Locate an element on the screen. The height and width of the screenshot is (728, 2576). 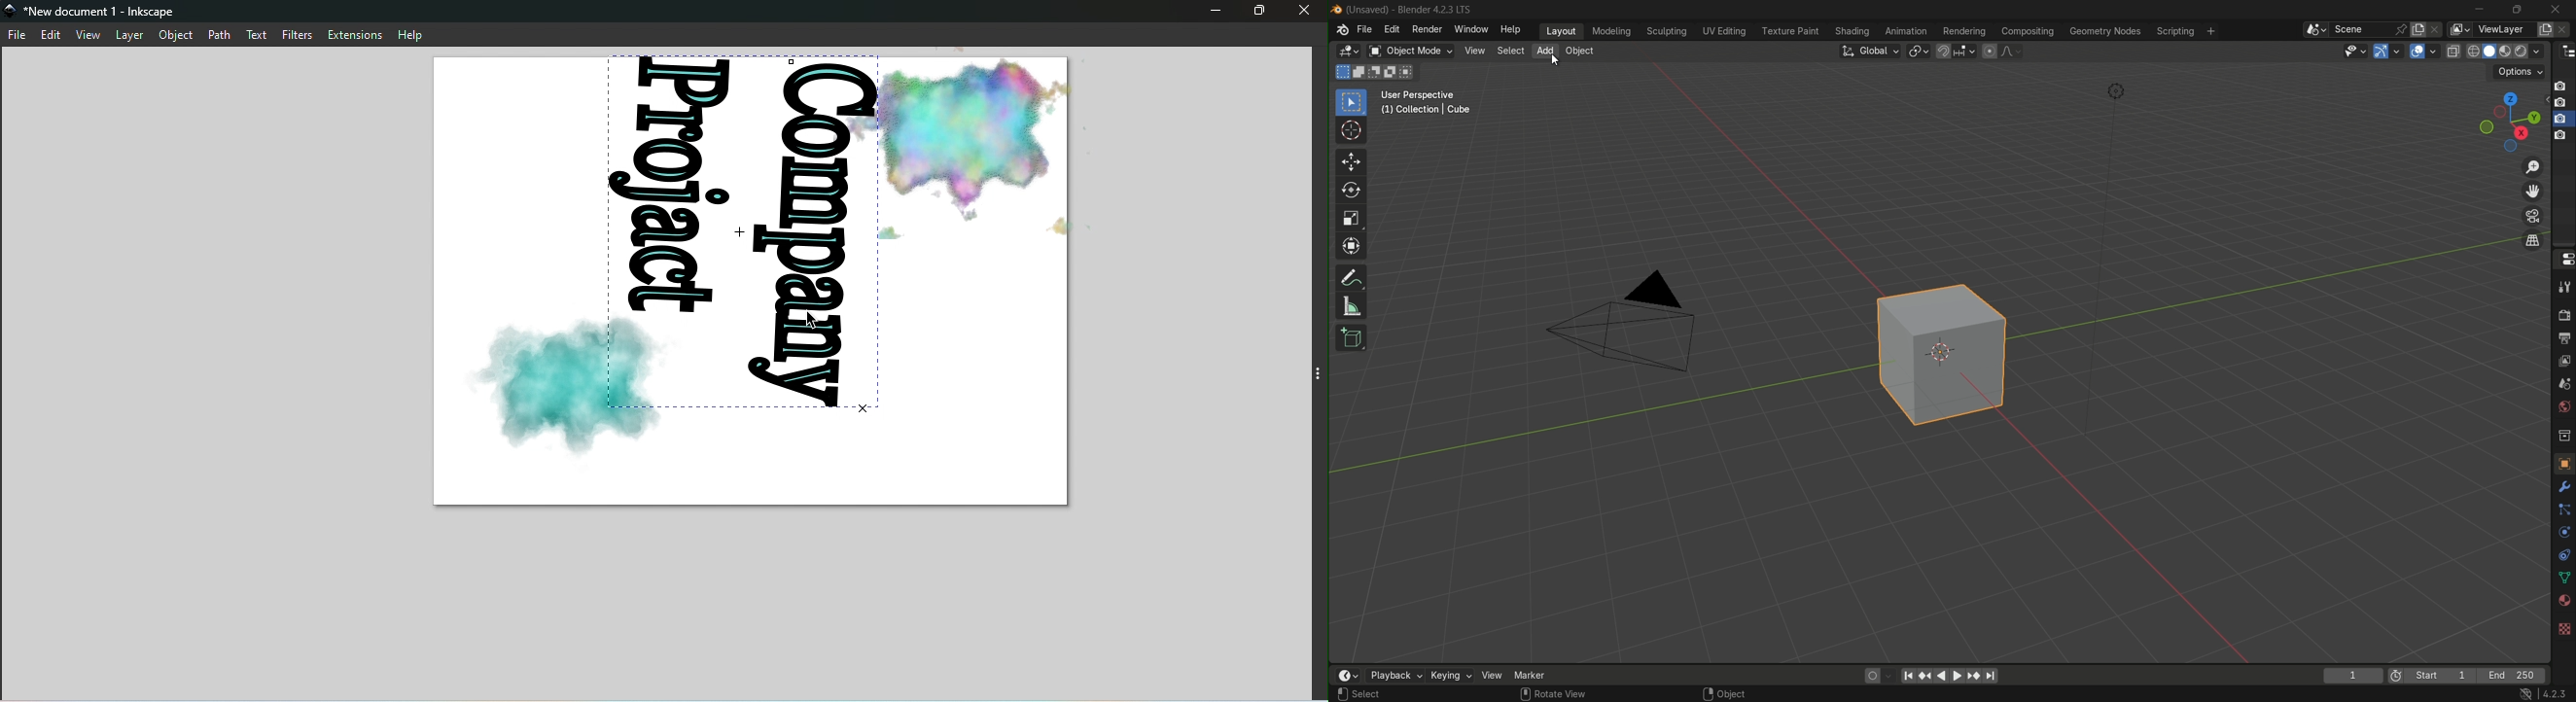
show overlay is located at coordinates (2417, 51).